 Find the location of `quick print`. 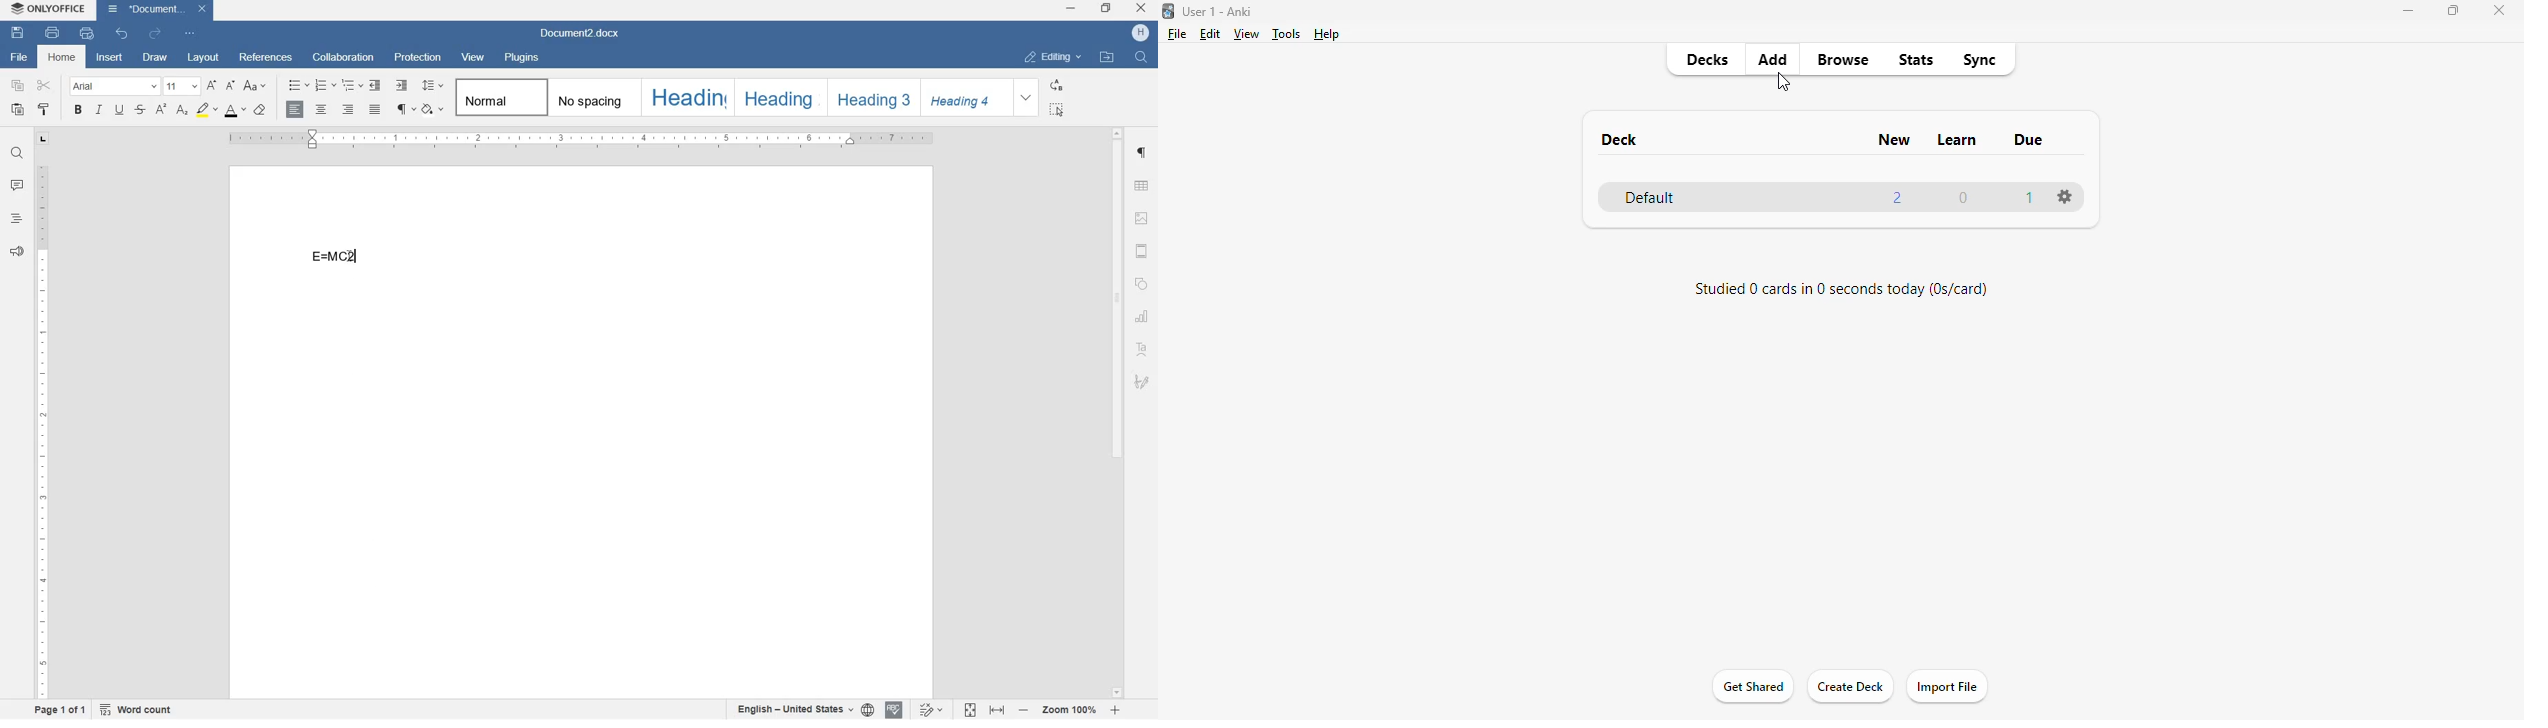

quick print is located at coordinates (86, 33).